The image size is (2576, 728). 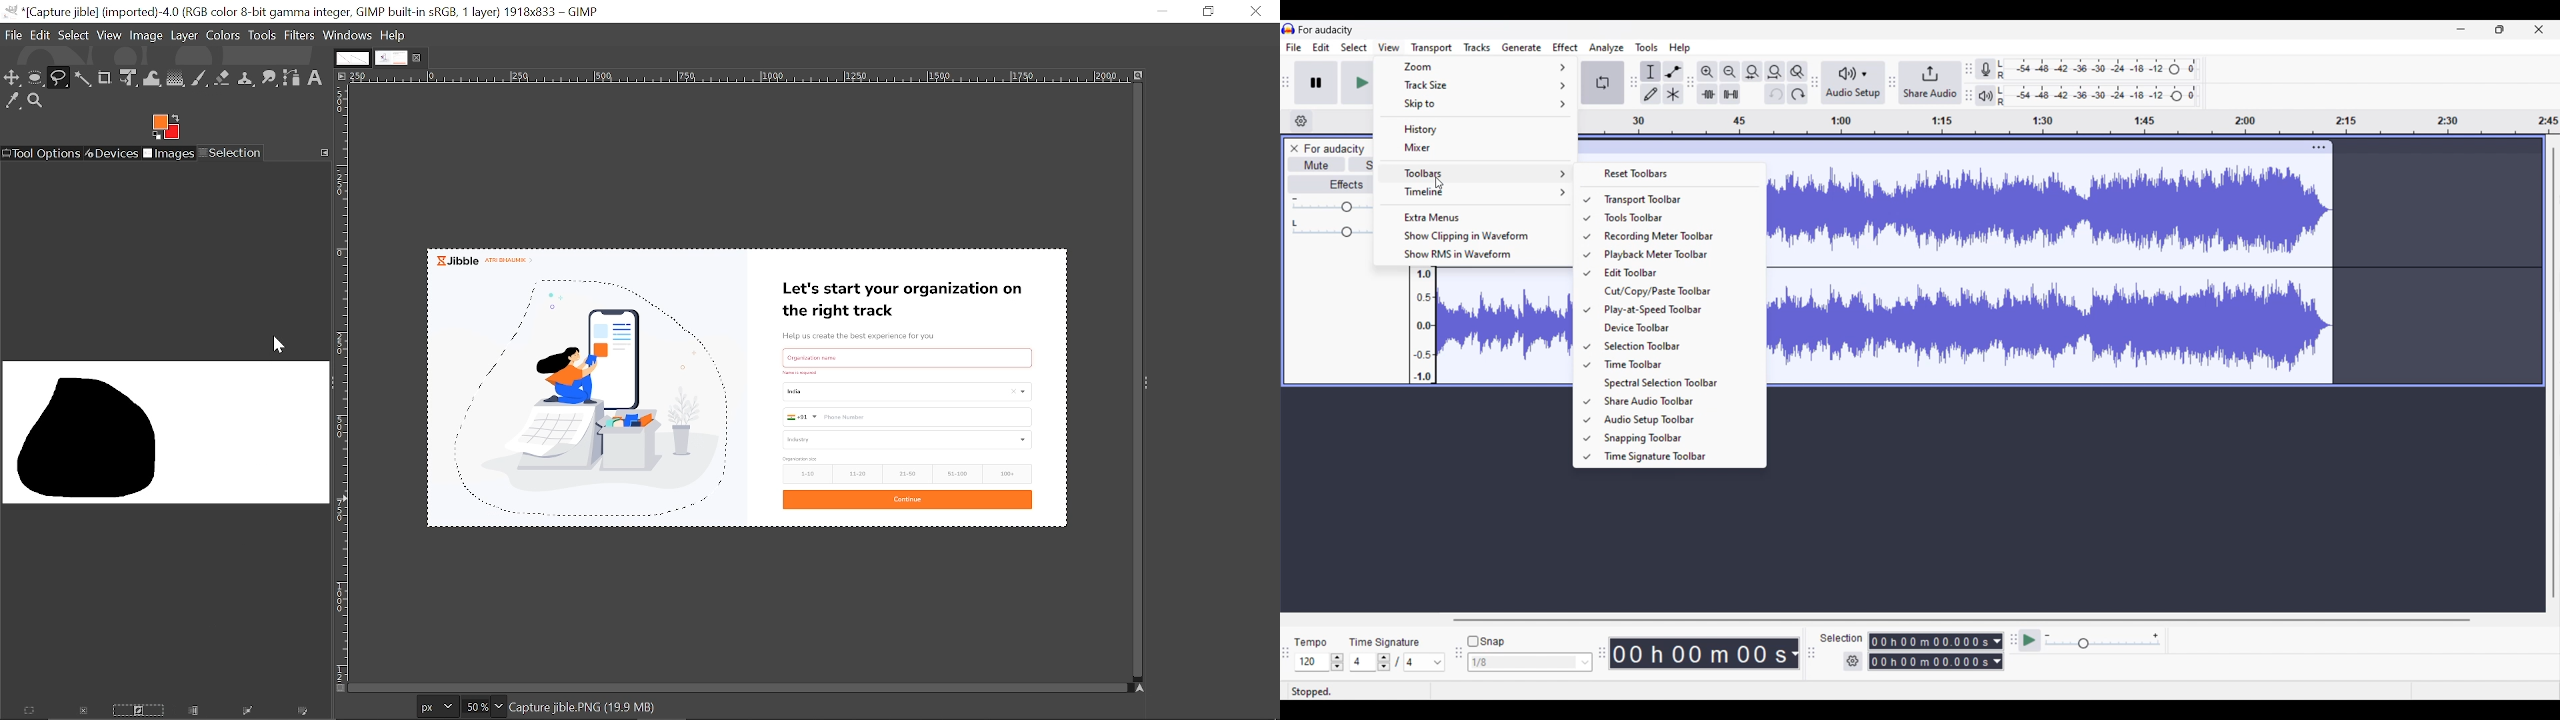 What do you see at coordinates (1473, 193) in the screenshot?
I see `Timeline options` at bounding box center [1473, 193].